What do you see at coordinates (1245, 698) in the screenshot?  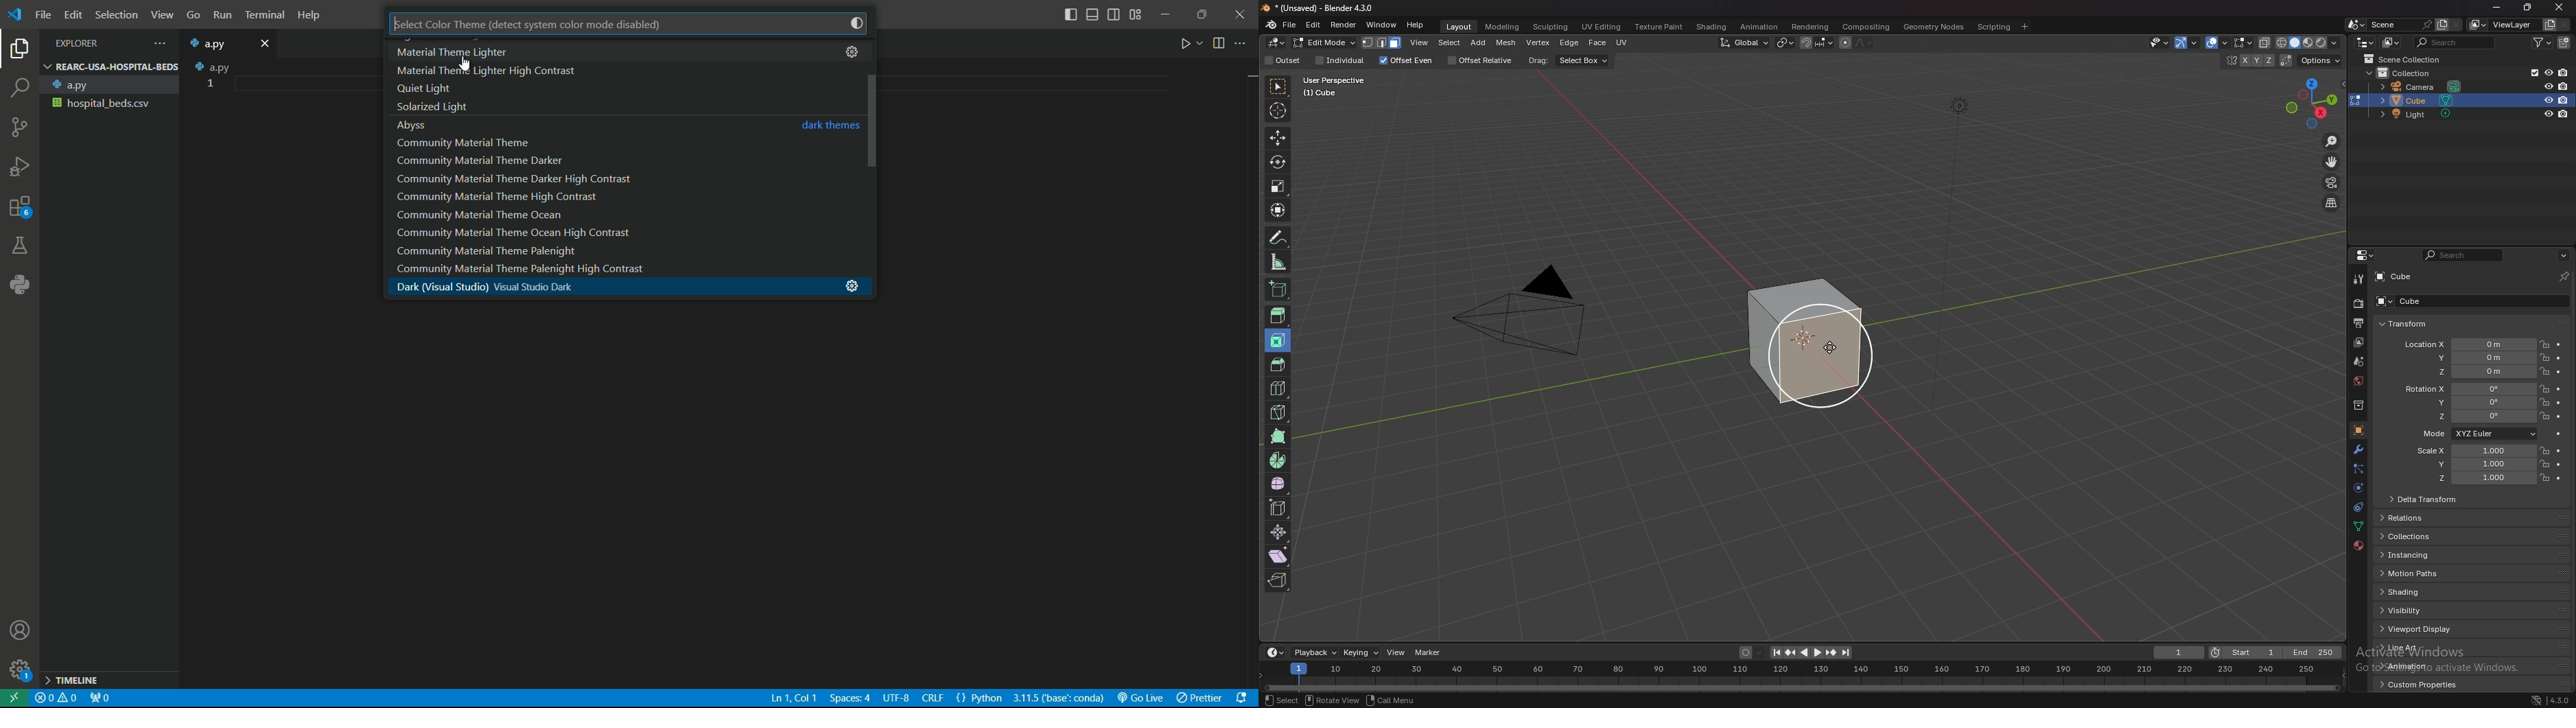 I see `notifications` at bounding box center [1245, 698].